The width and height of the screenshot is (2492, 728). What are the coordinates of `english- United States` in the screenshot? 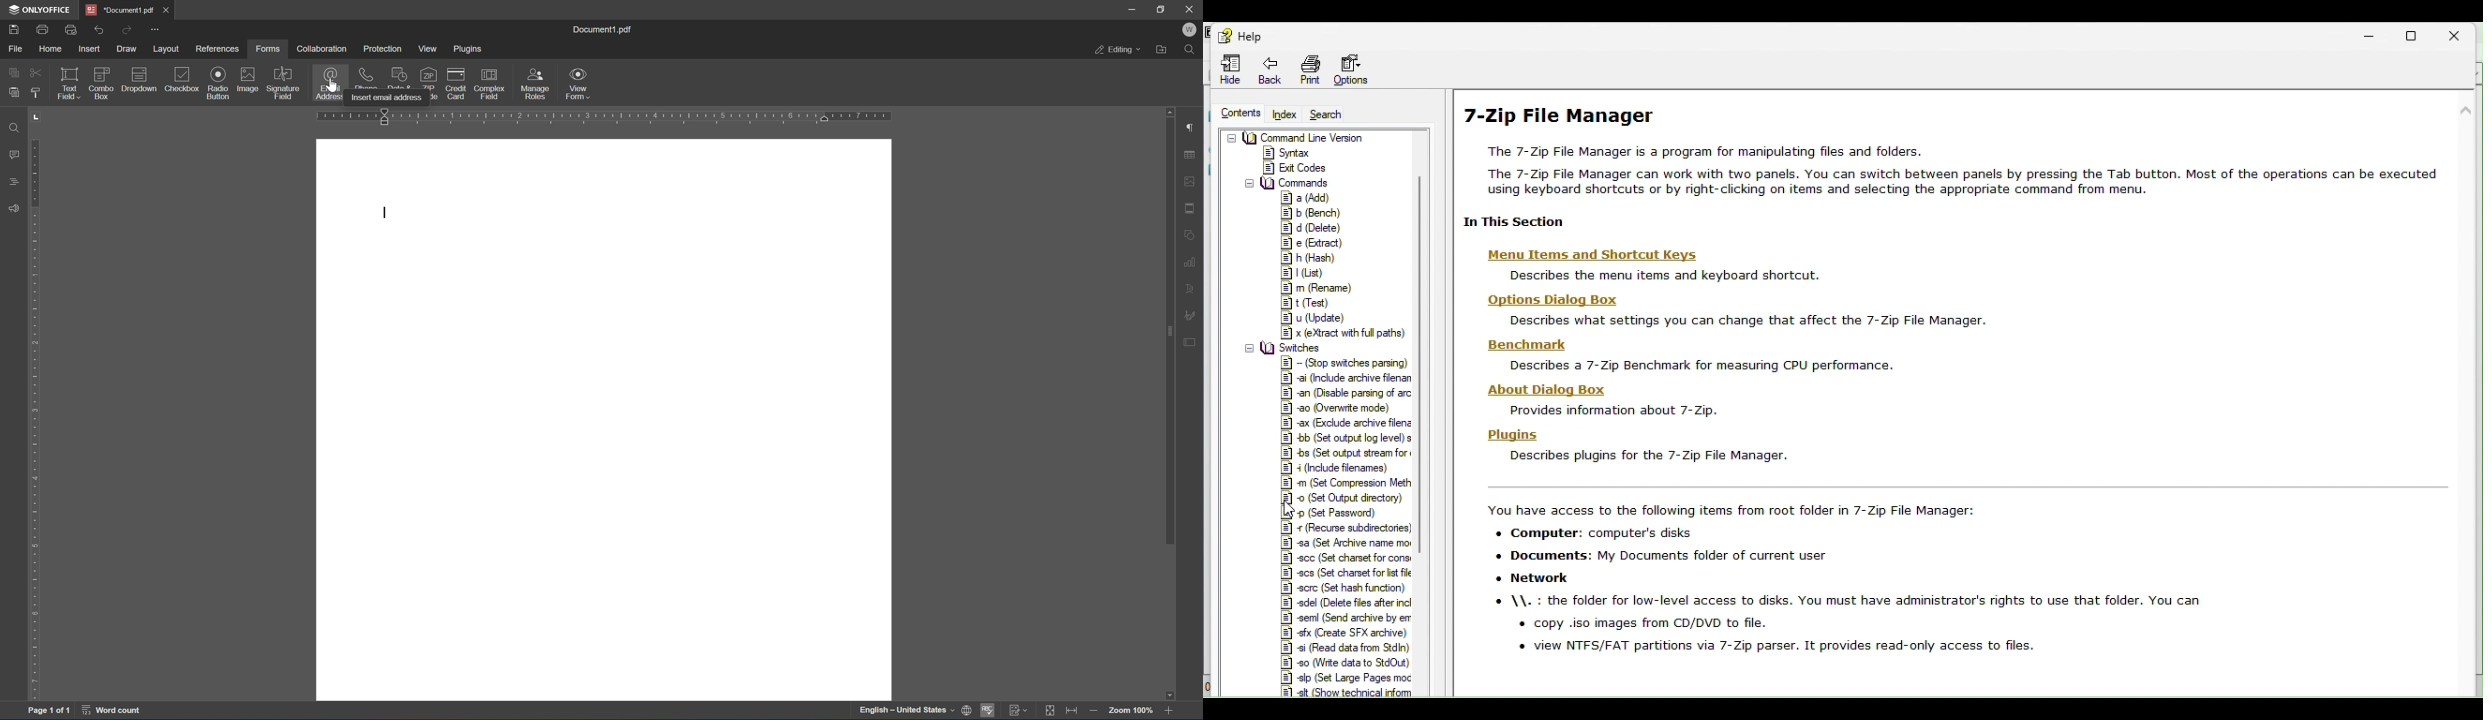 It's located at (902, 711).